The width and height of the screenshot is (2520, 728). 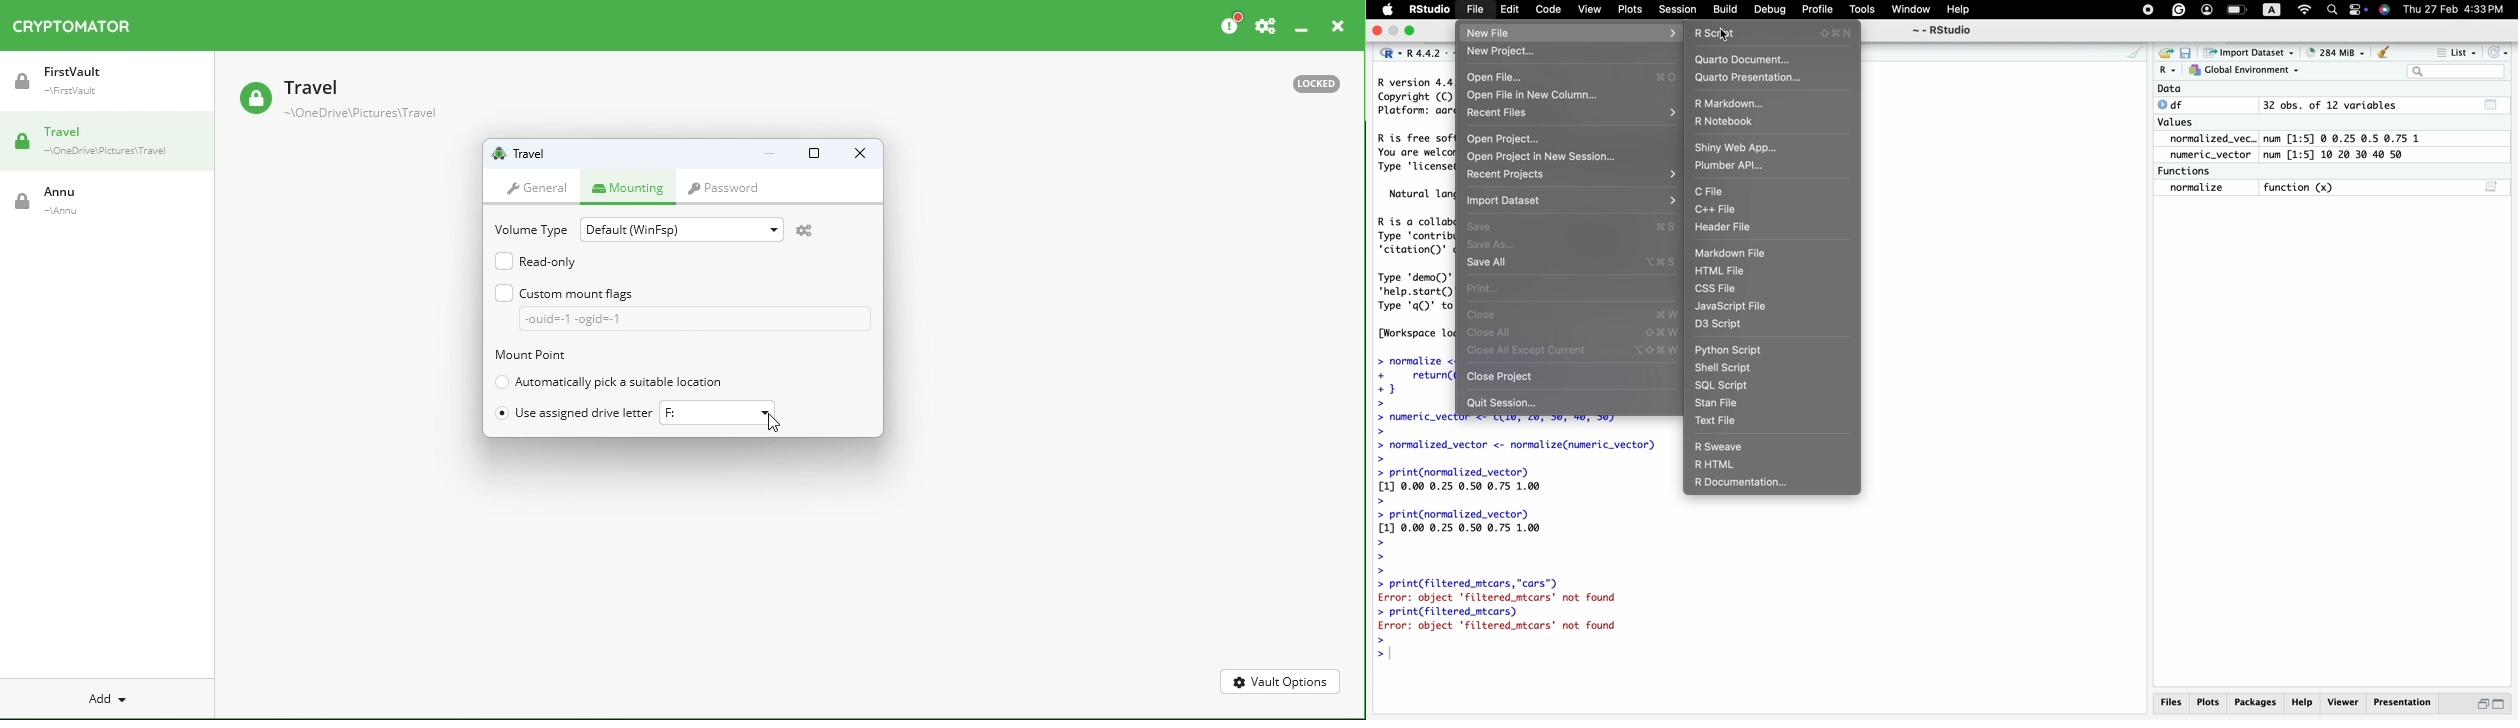 I want to click on SAVE, so click(x=2186, y=53).